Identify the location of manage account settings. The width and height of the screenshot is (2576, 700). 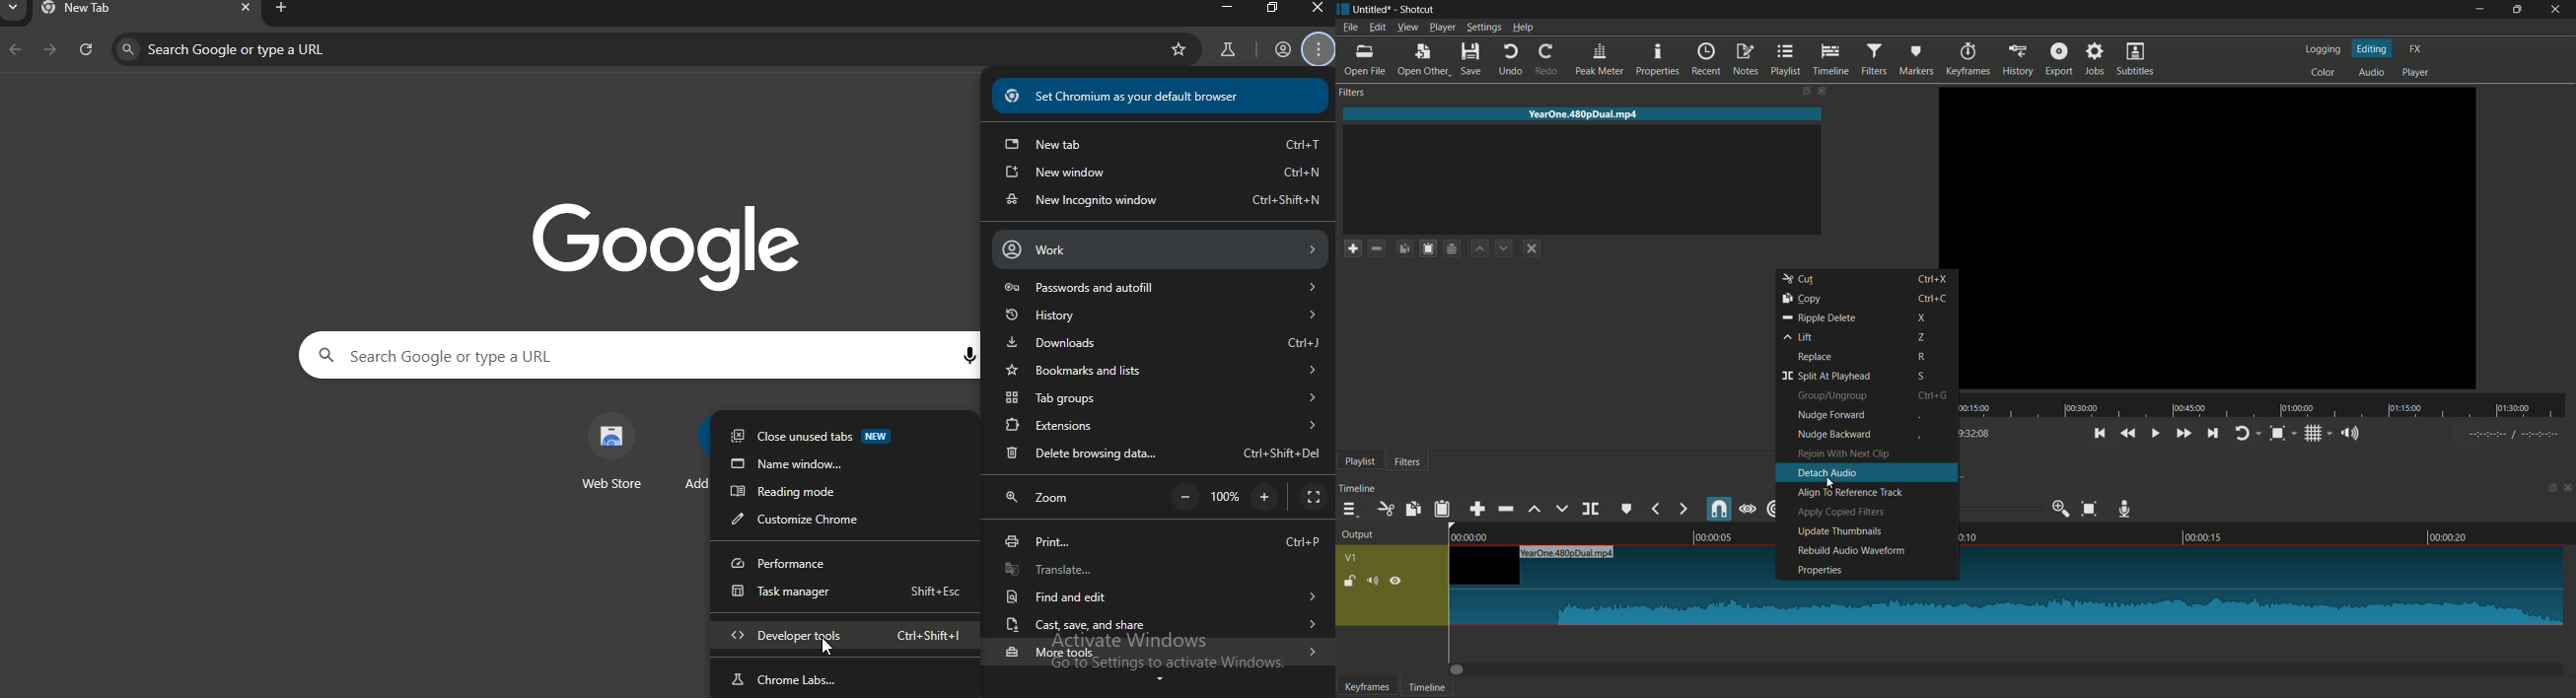
(1320, 50).